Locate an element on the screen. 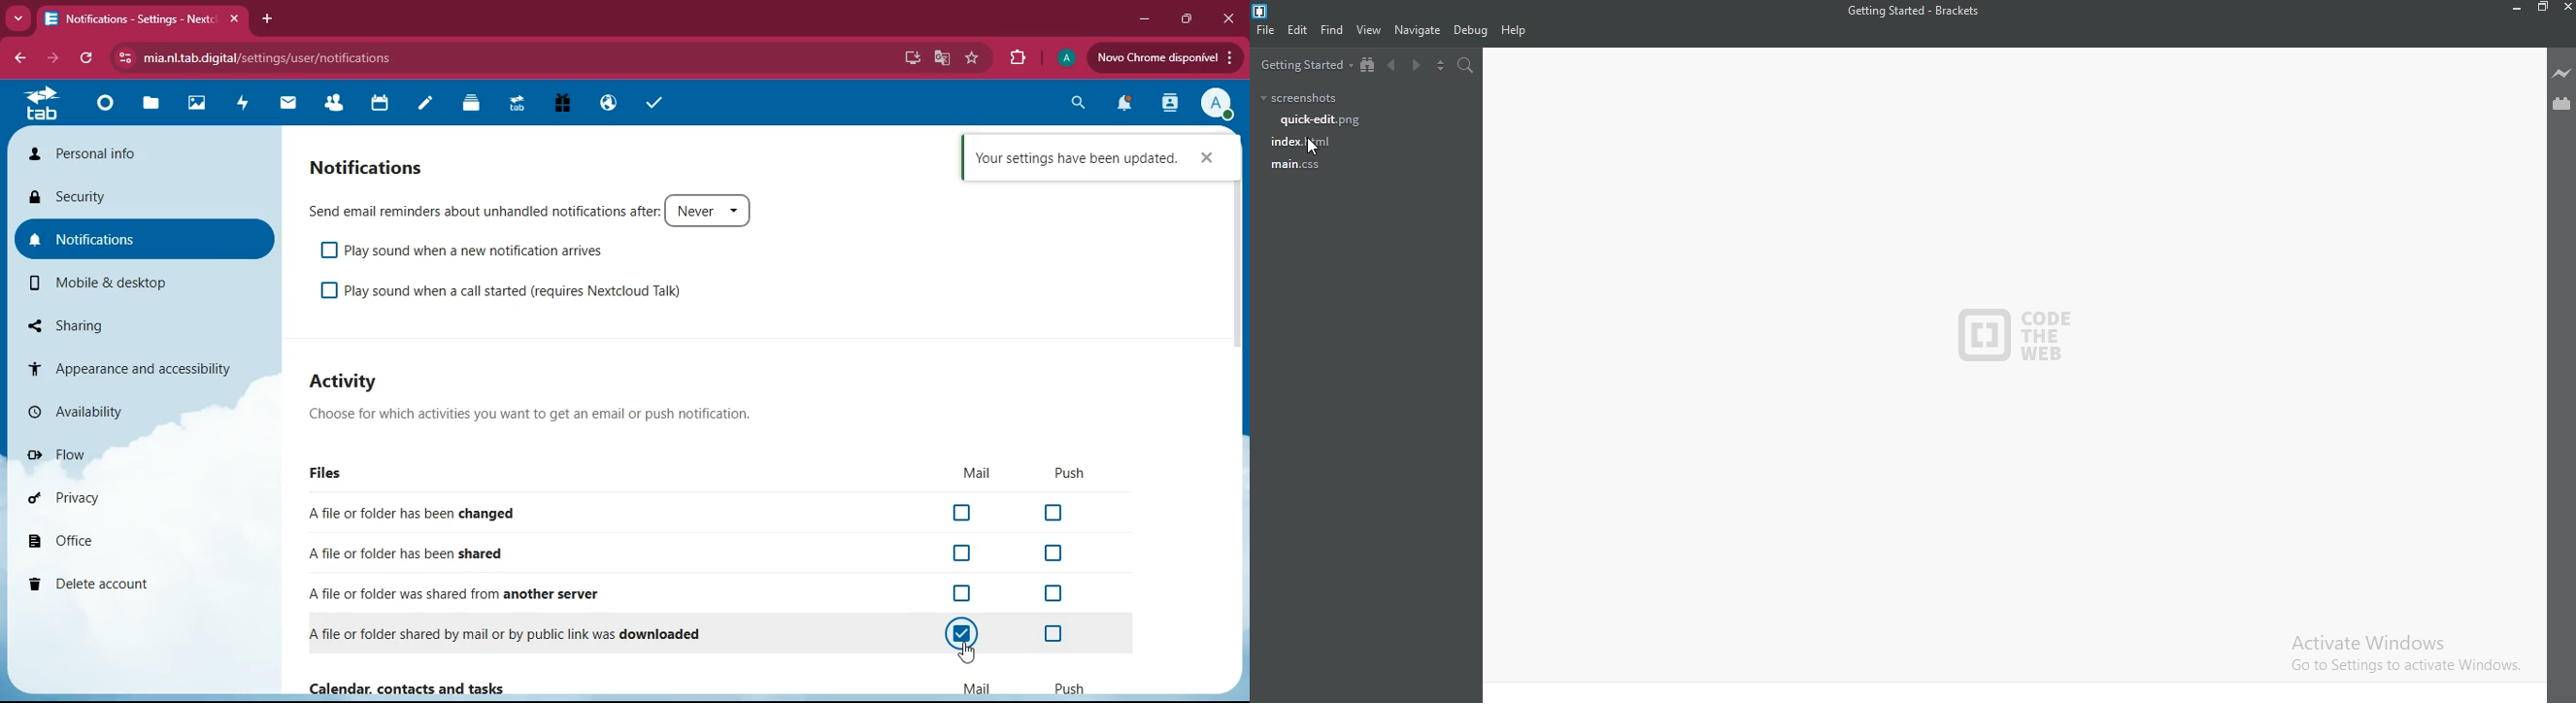 Image resolution: width=2576 pixels, height=728 pixels. scroll bar is located at coordinates (1239, 265).